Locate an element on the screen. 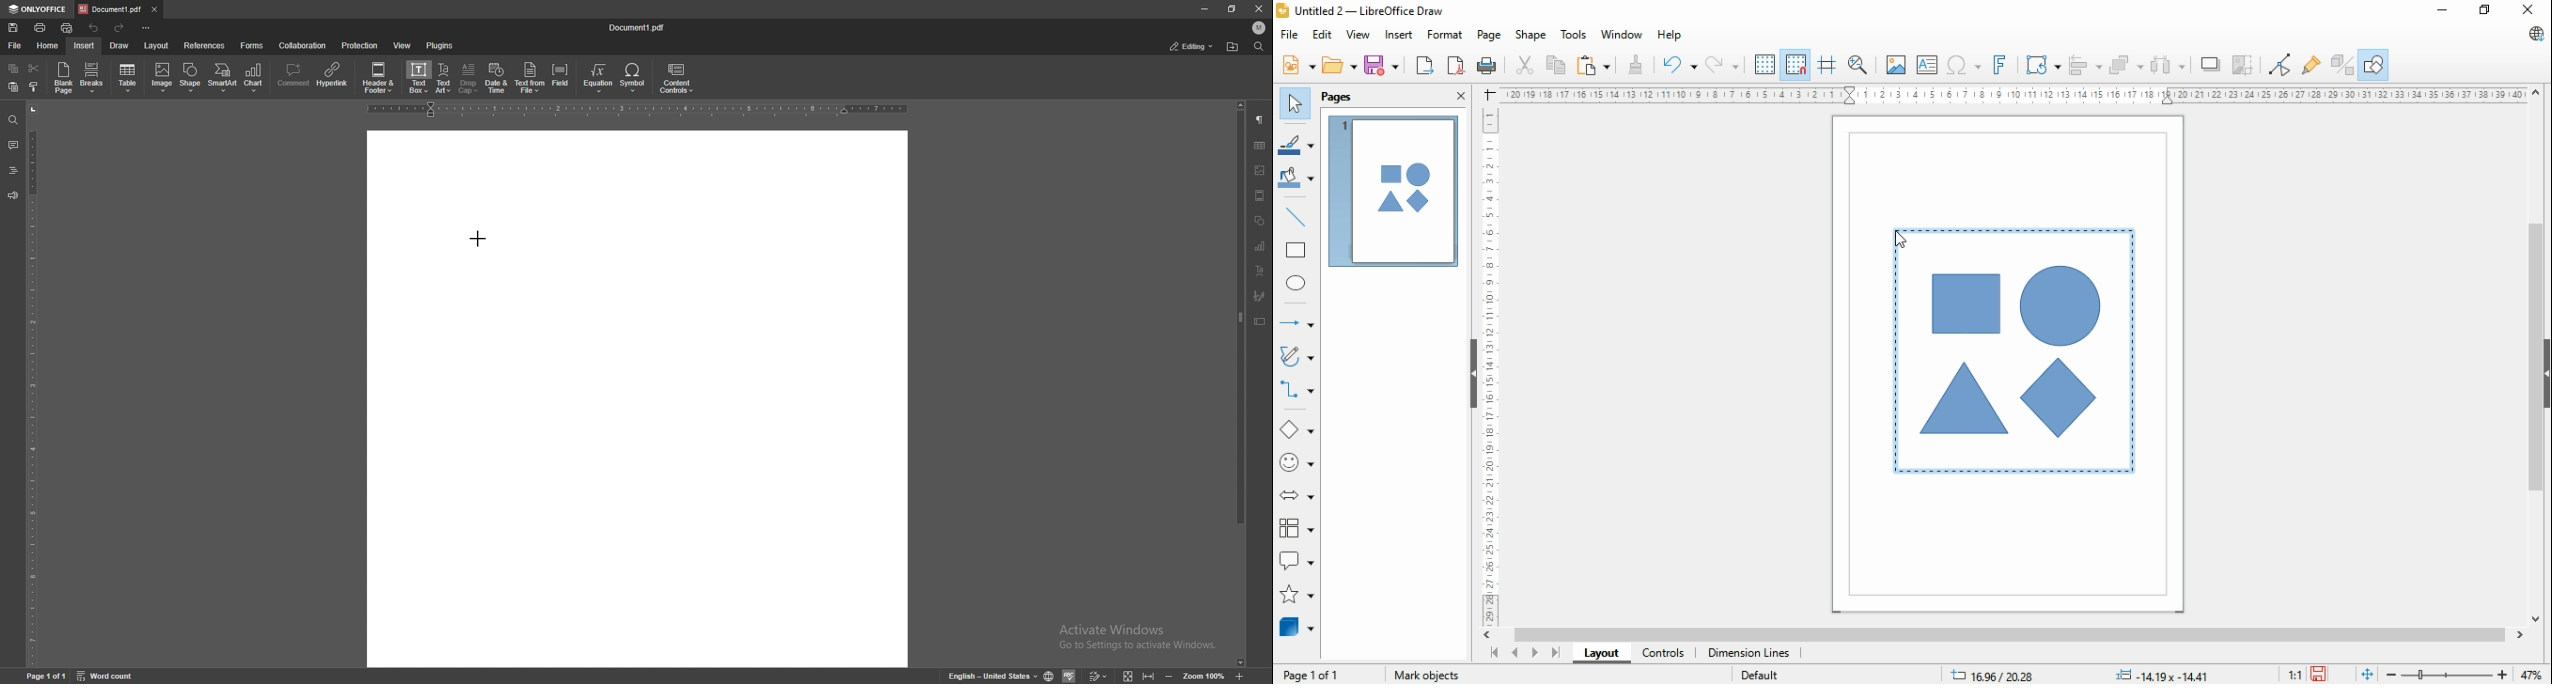  align objects is located at coordinates (2083, 64).